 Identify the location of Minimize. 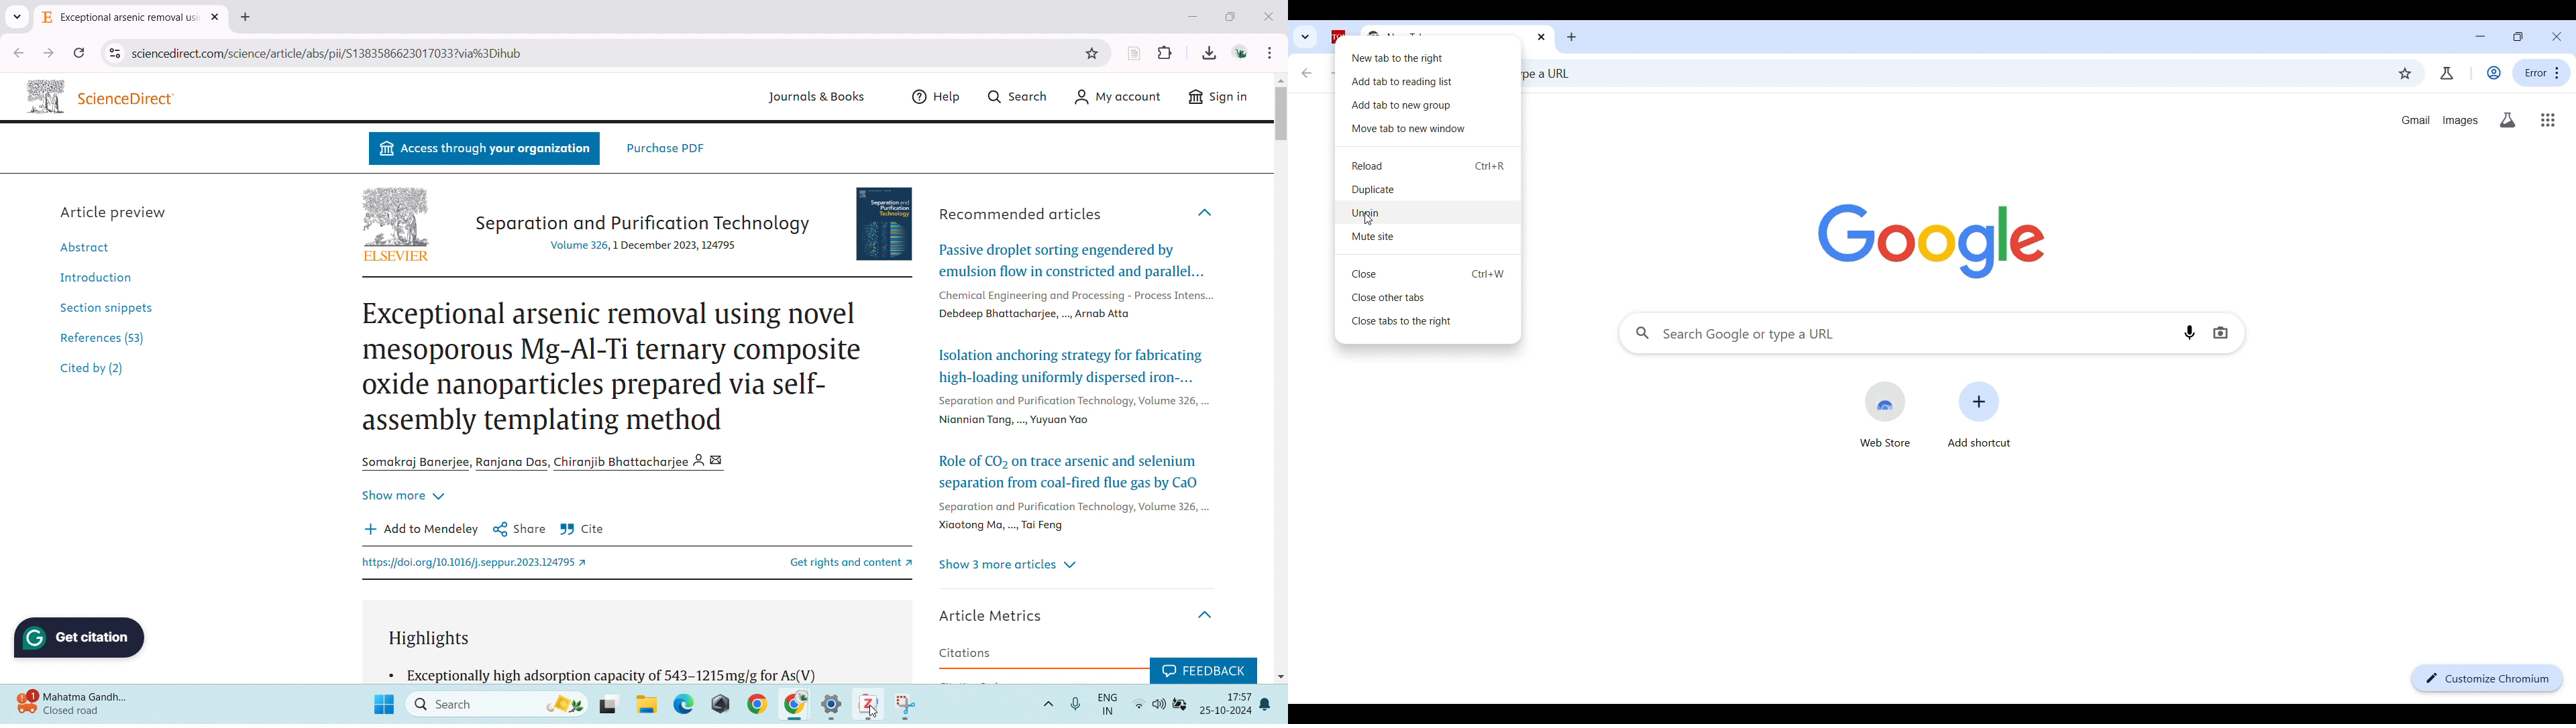
(2480, 36).